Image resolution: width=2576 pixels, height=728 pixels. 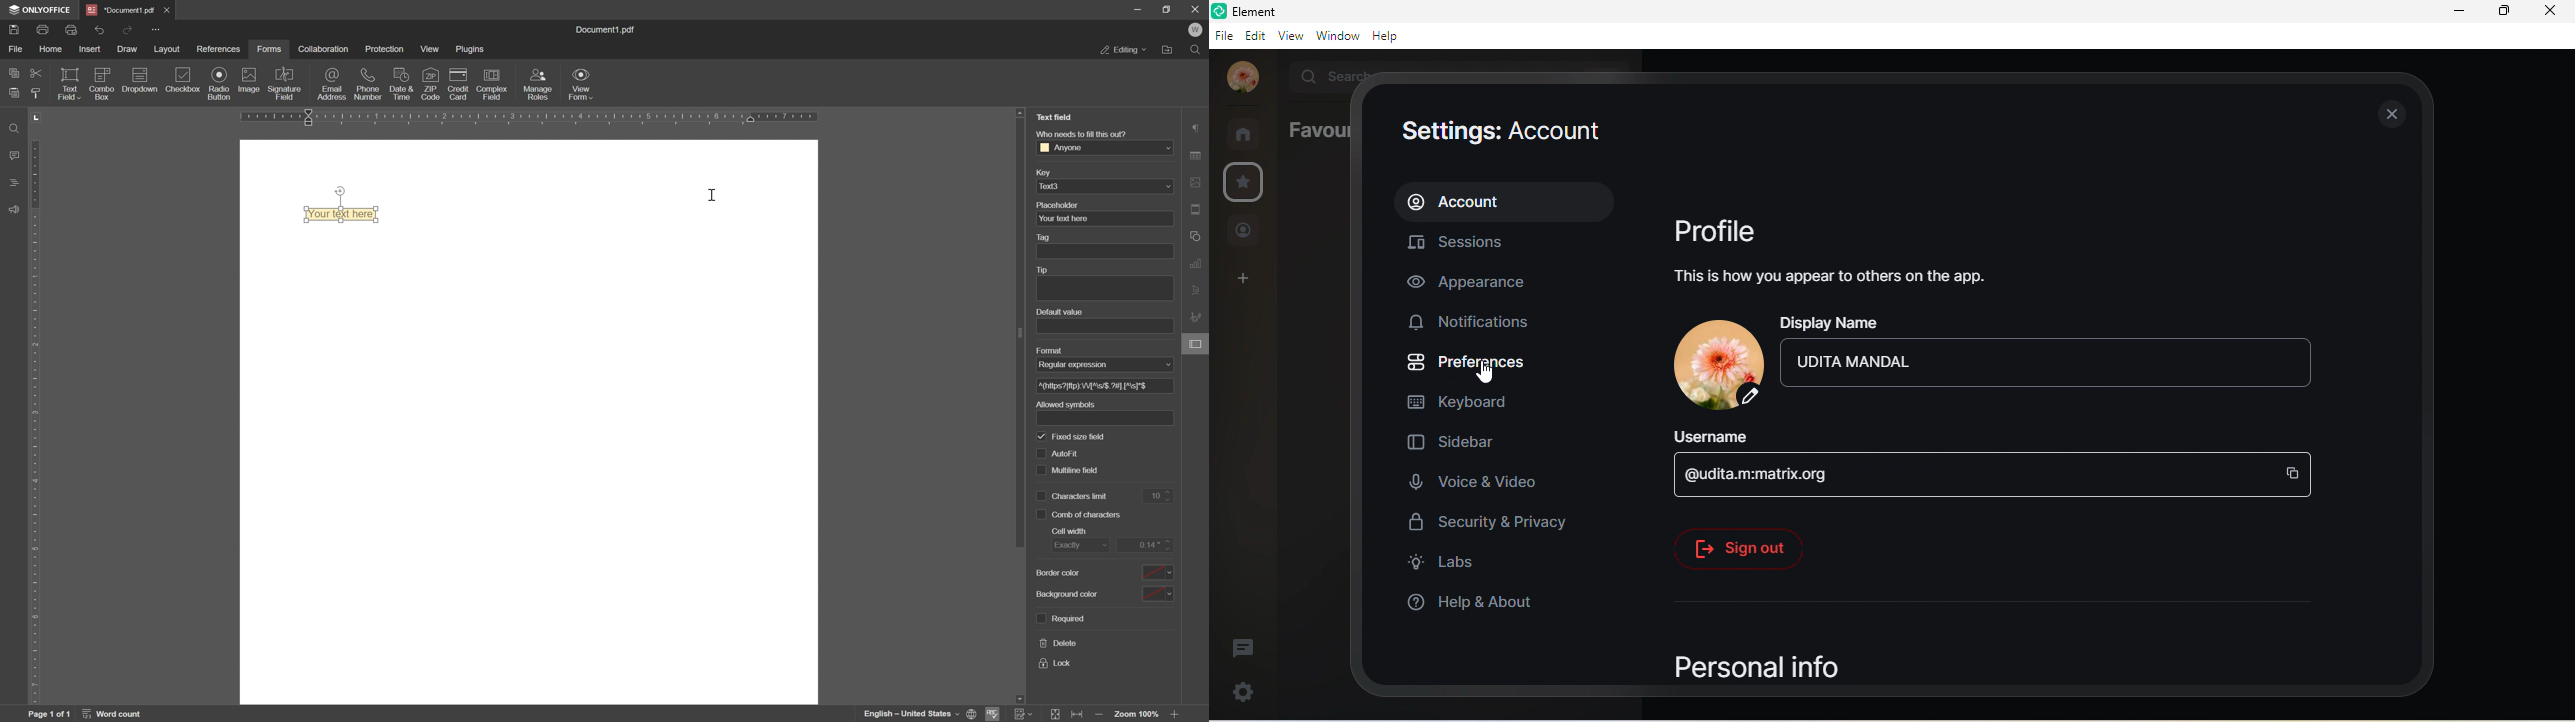 What do you see at coordinates (1016, 337) in the screenshot?
I see `scroll bar` at bounding box center [1016, 337].